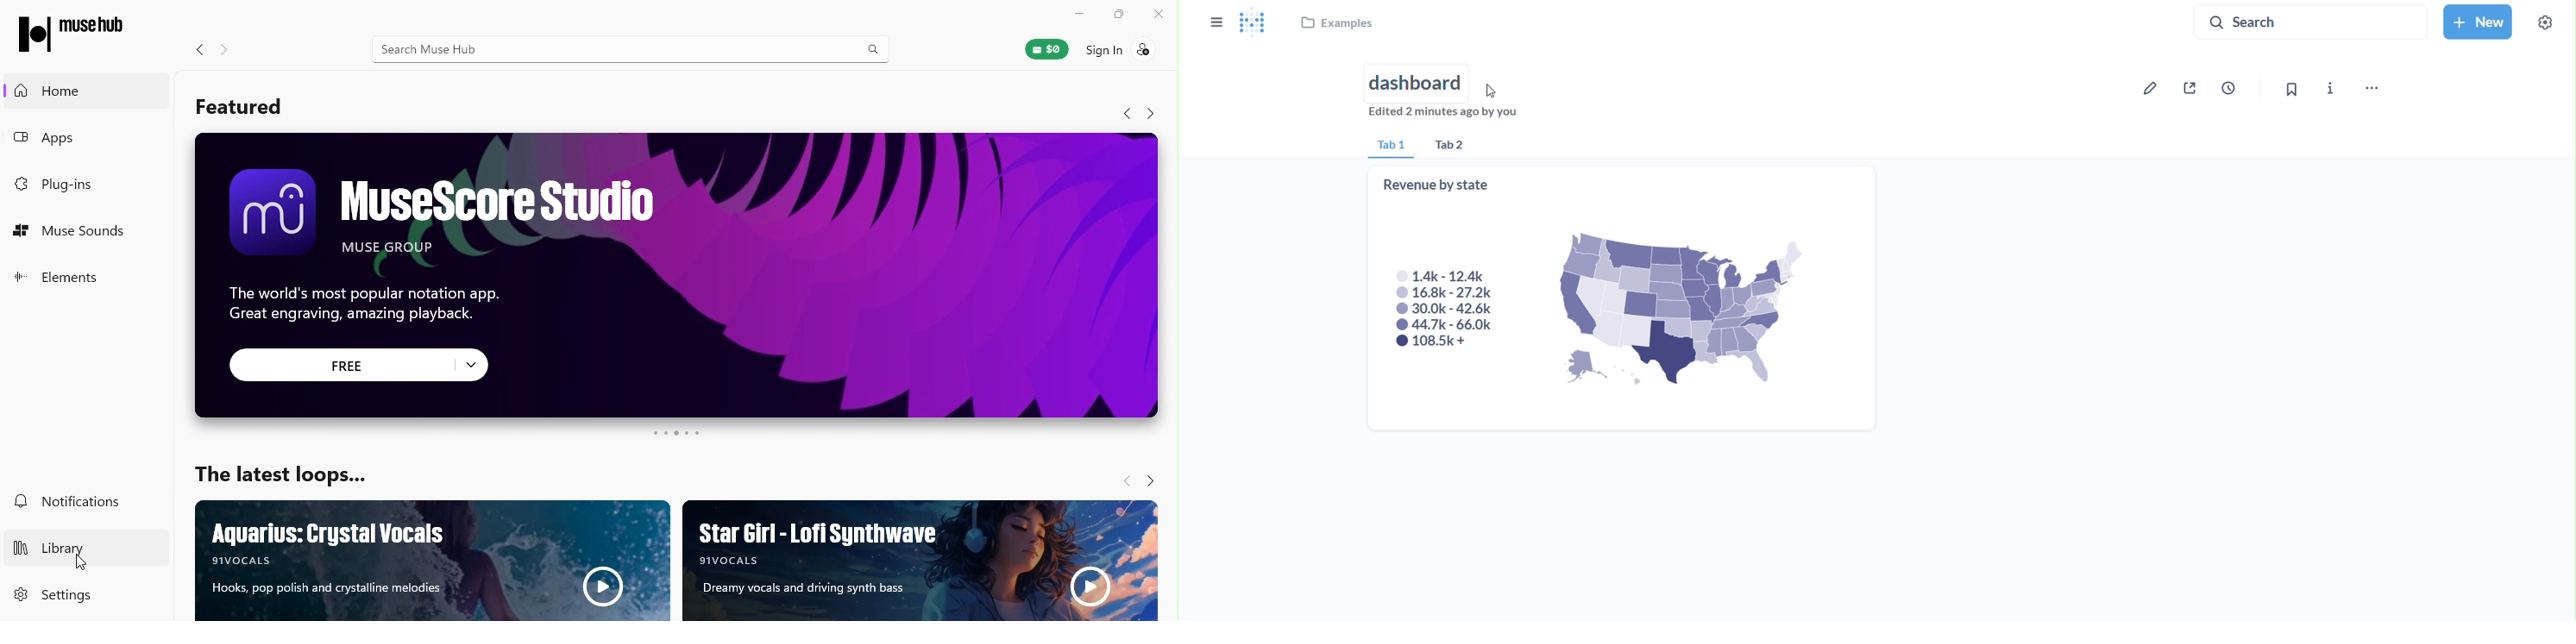  Describe the element at coordinates (1256, 23) in the screenshot. I see `logo` at that location.